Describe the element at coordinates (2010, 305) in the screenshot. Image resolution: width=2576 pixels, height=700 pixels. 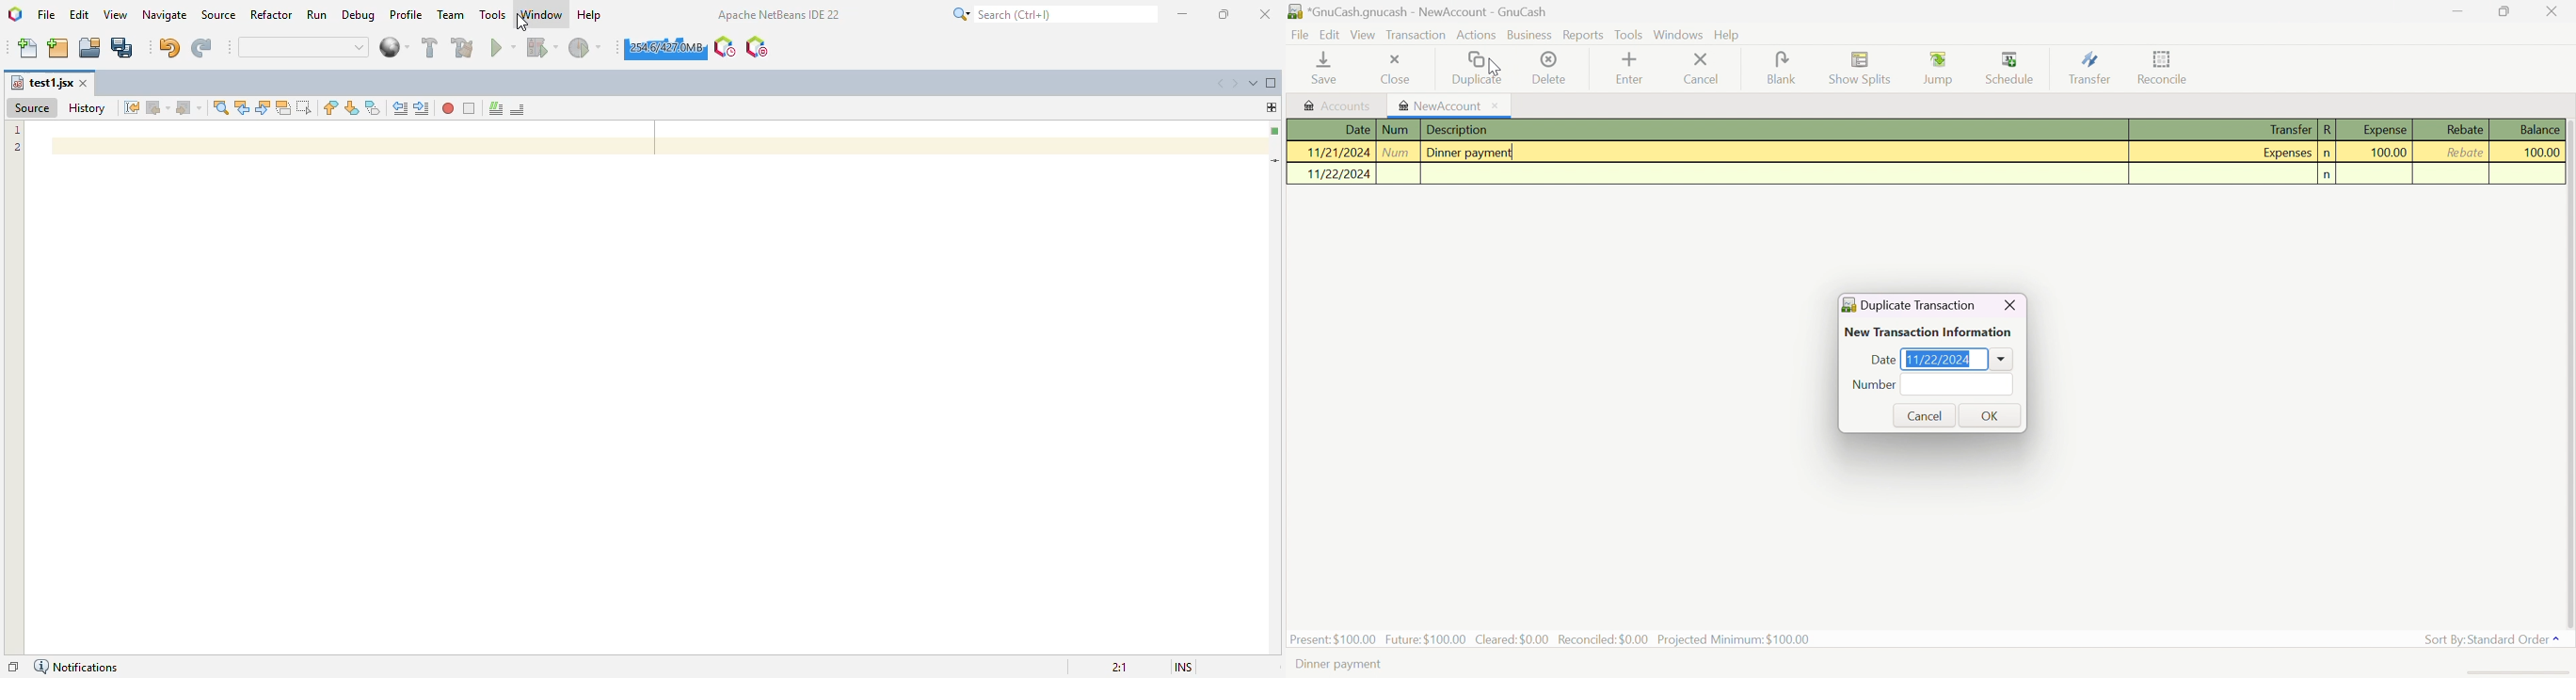
I see `Close` at that location.